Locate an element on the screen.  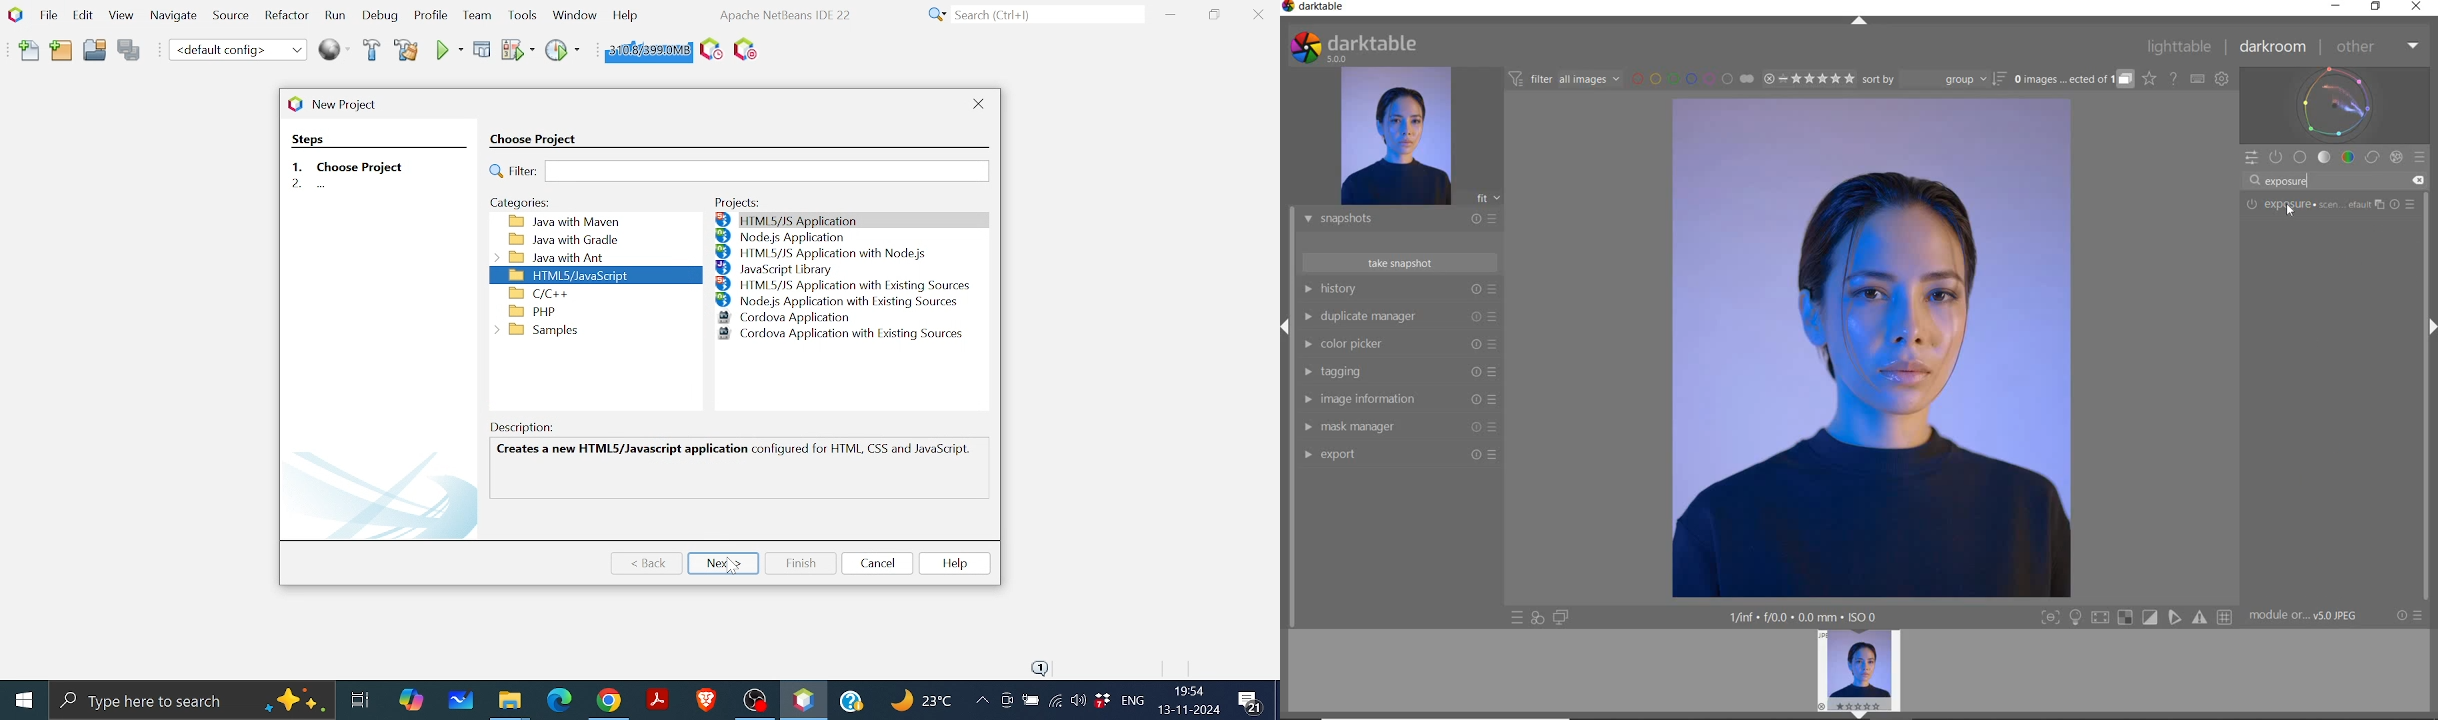
SYSTEM NAME is located at coordinates (1316, 9).